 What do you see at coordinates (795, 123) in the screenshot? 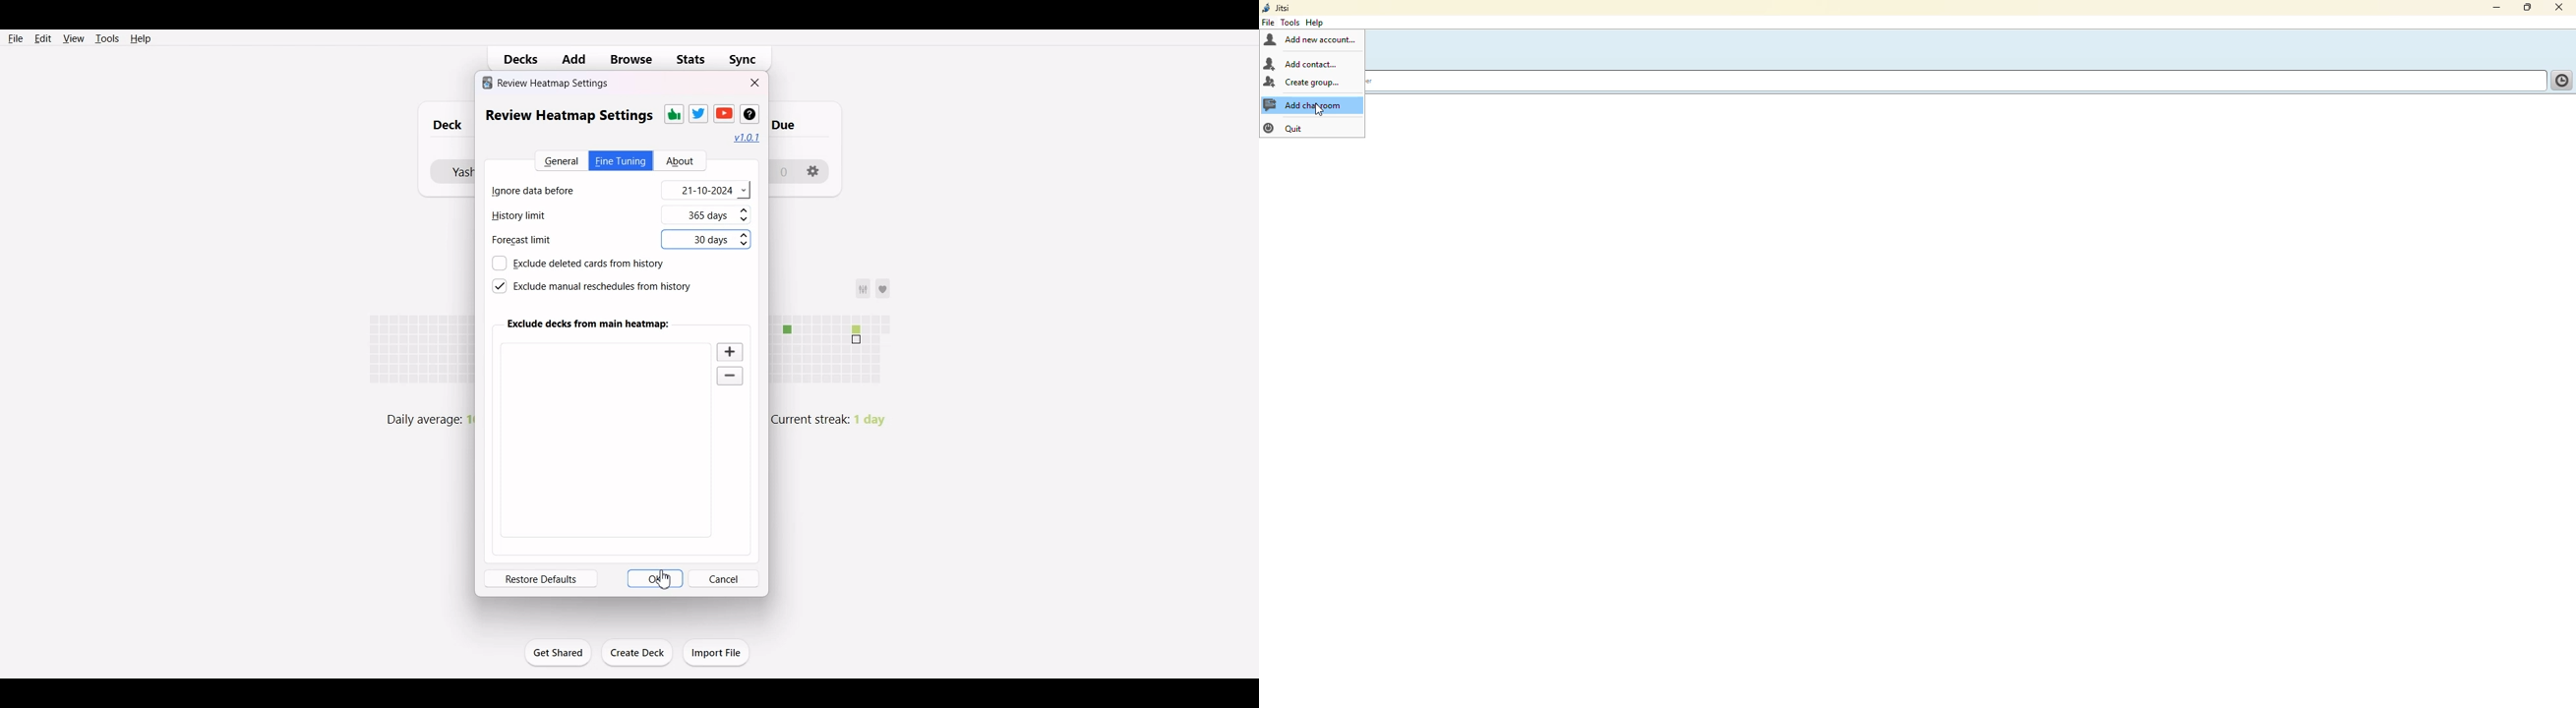
I see `due` at bounding box center [795, 123].